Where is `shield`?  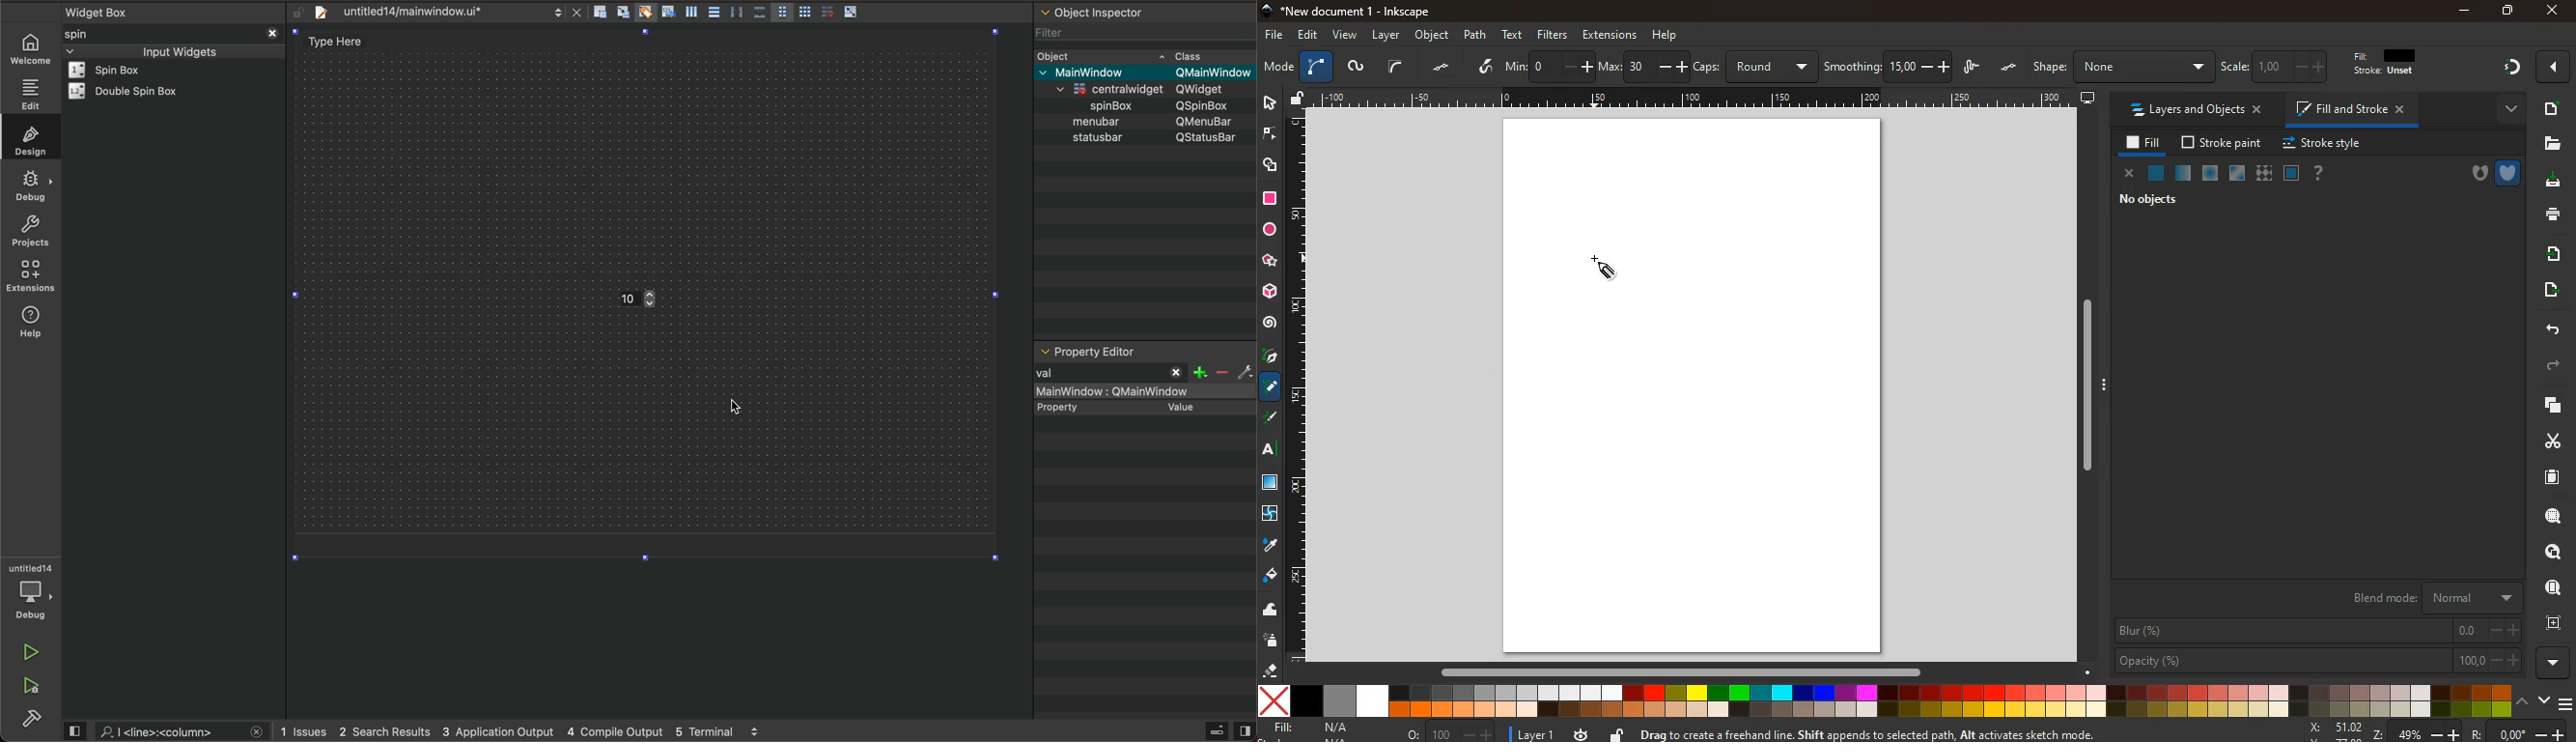 shield is located at coordinates (2510, 171).